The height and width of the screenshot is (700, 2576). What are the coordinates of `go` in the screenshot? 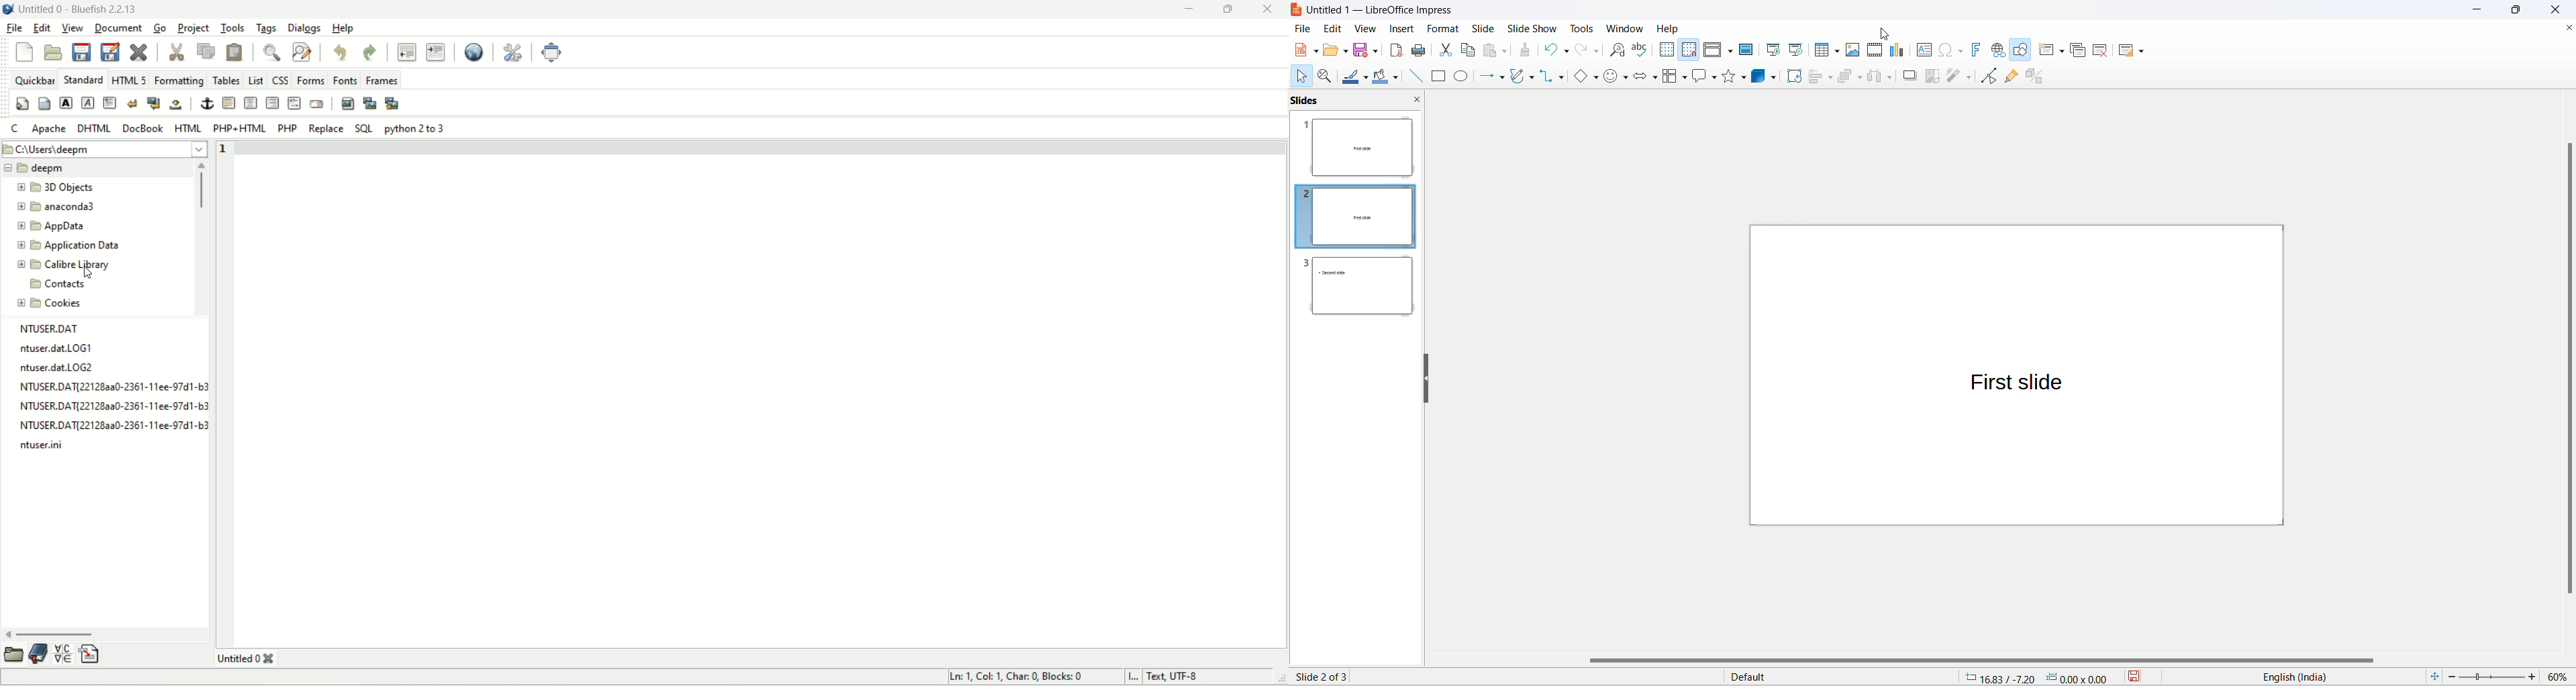 It's located at (159, 28).